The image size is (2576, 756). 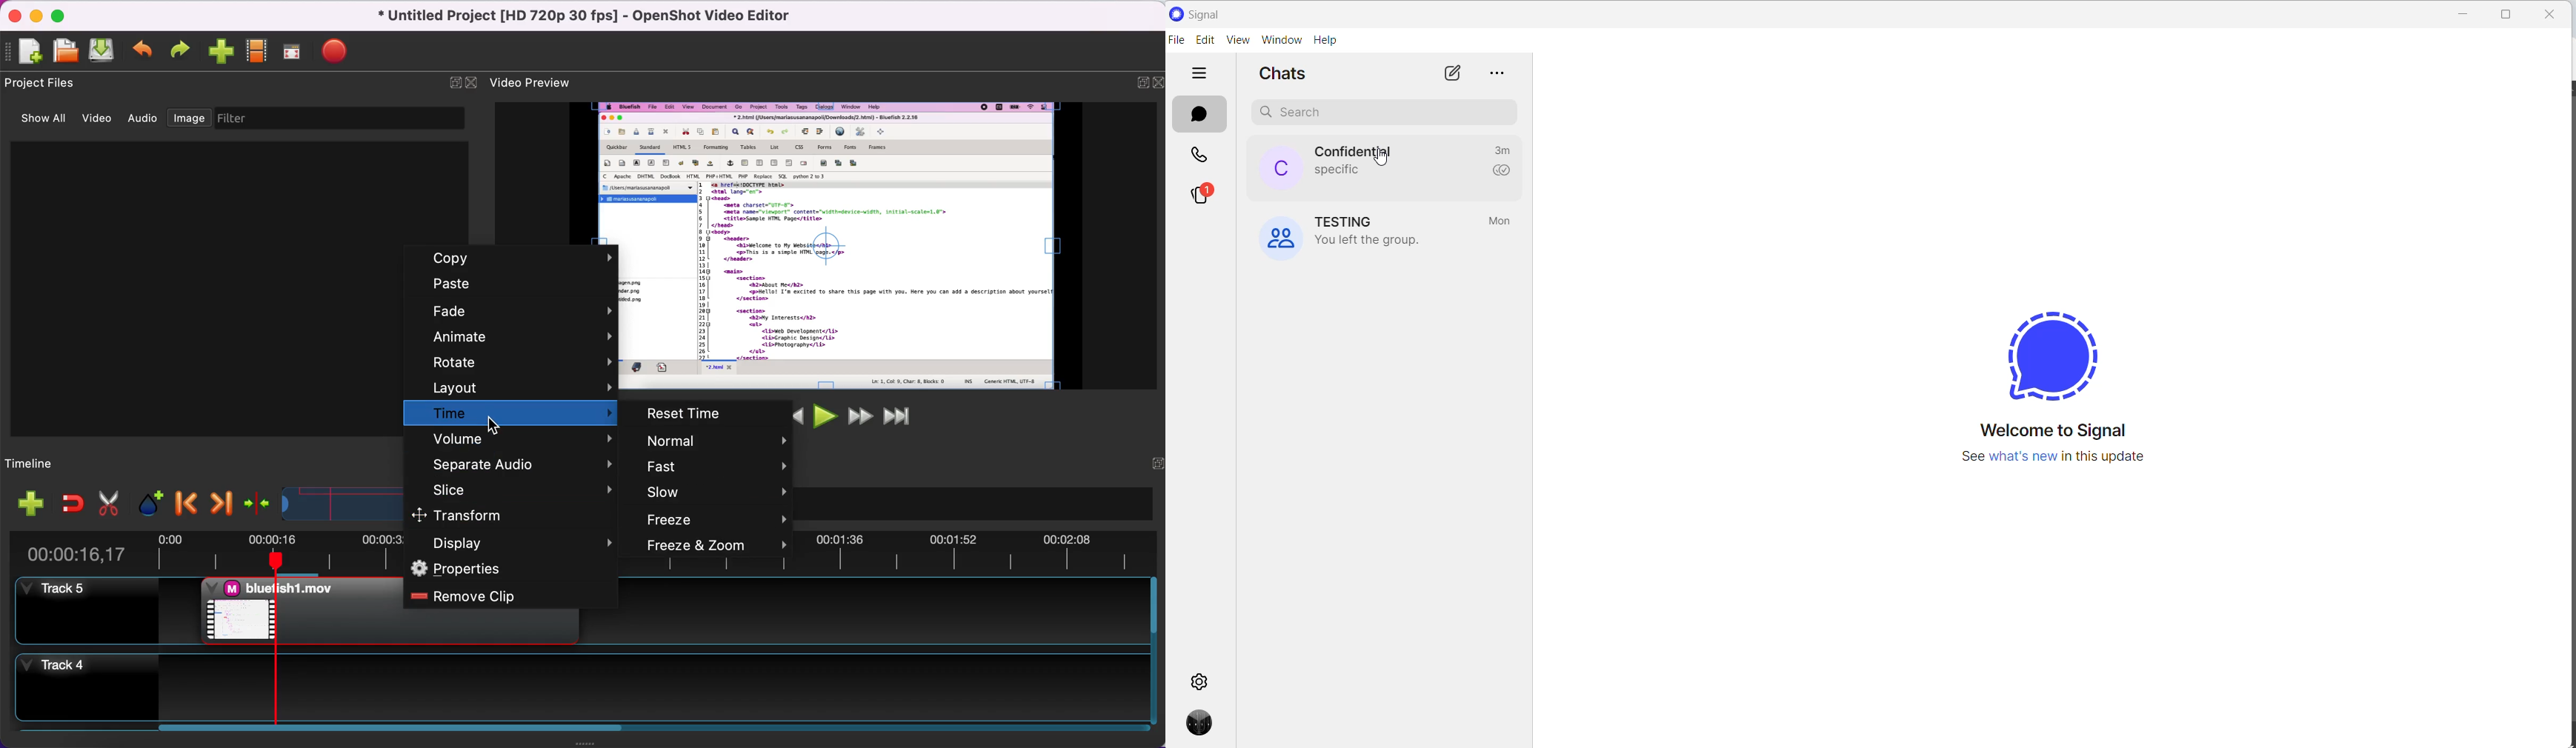 I want to click on maximize, so click(x=2508, y=15).